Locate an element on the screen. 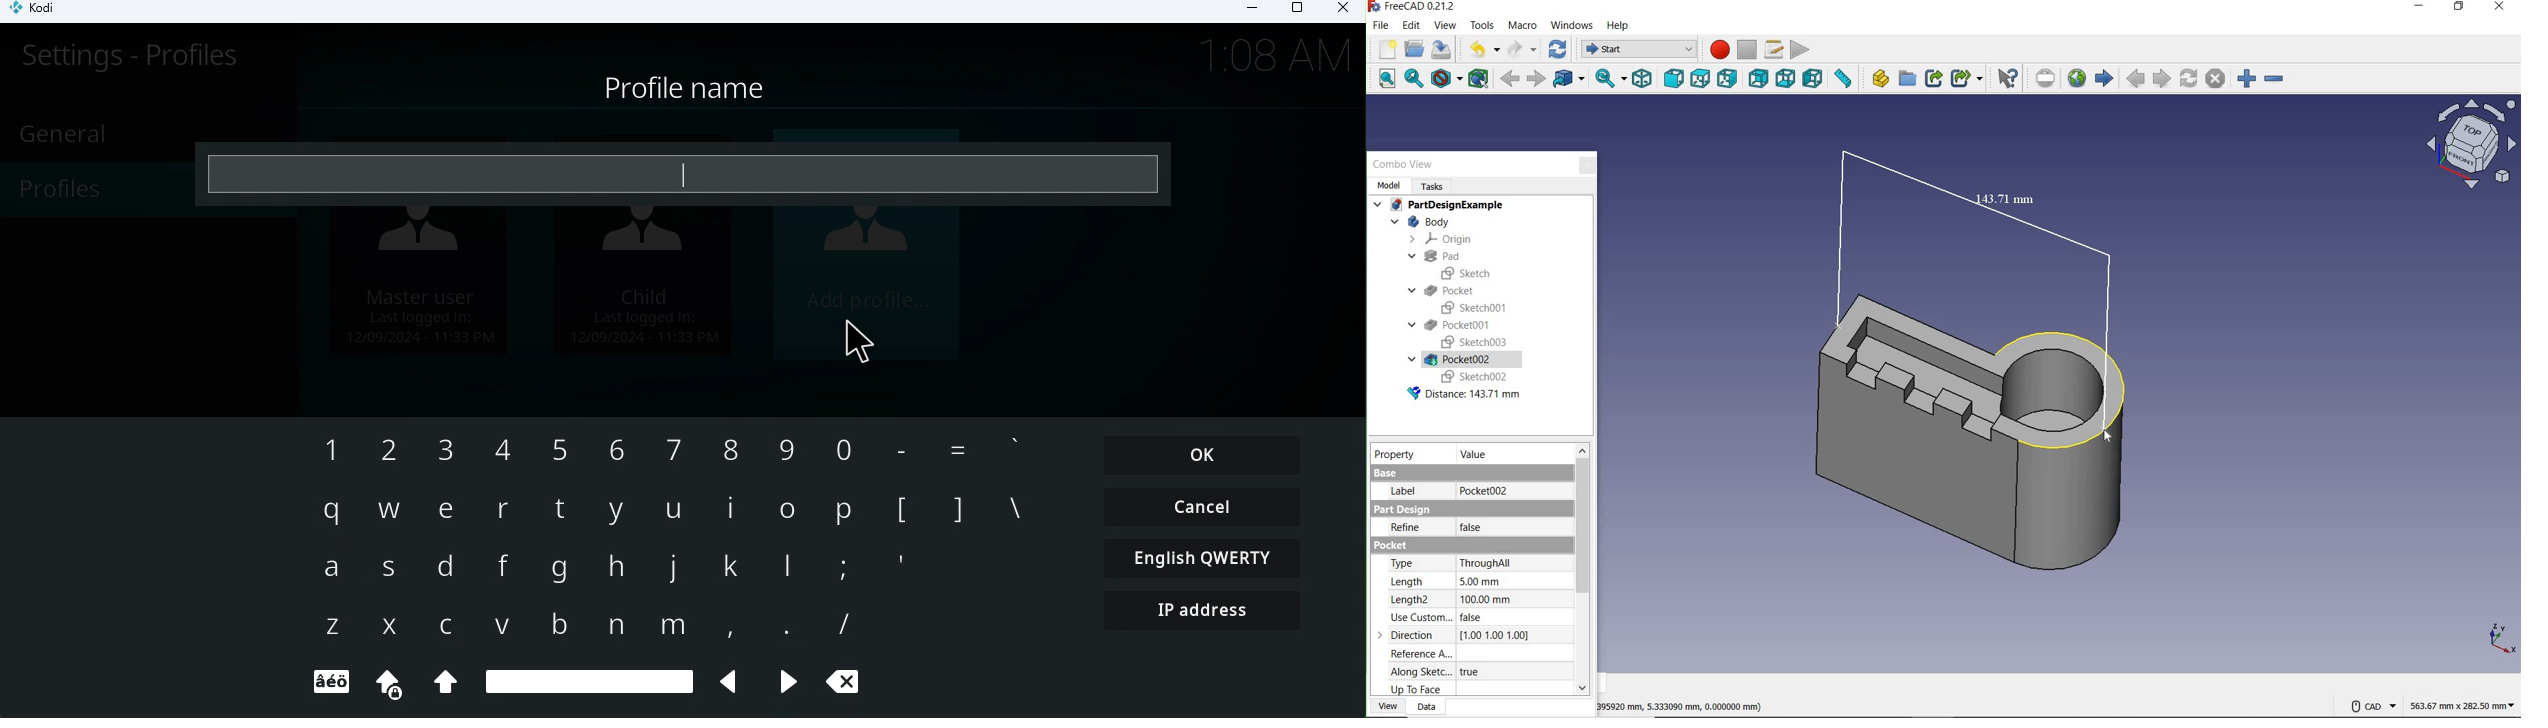  restore down is located at coordinates (2460, 9).